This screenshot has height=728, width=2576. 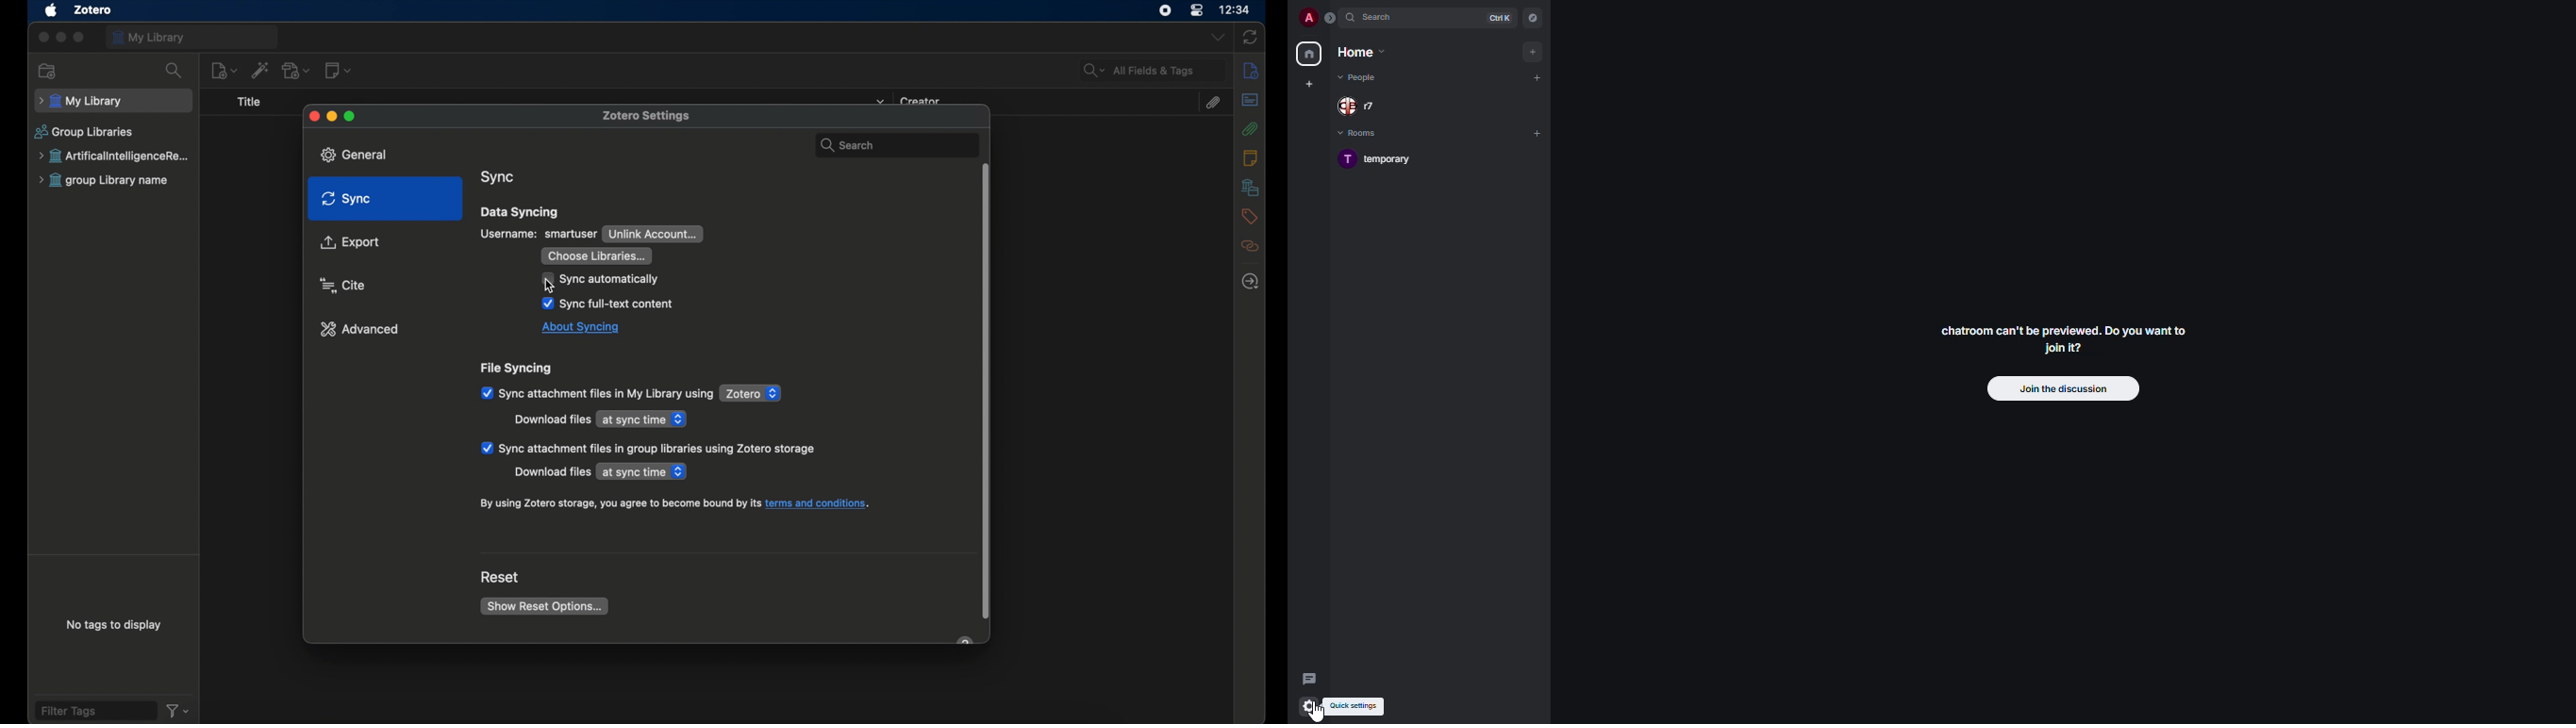 What do you see at coordinates (653, 234) in the screenshot?
I see `unlink account` at bounding box center [653, 234].